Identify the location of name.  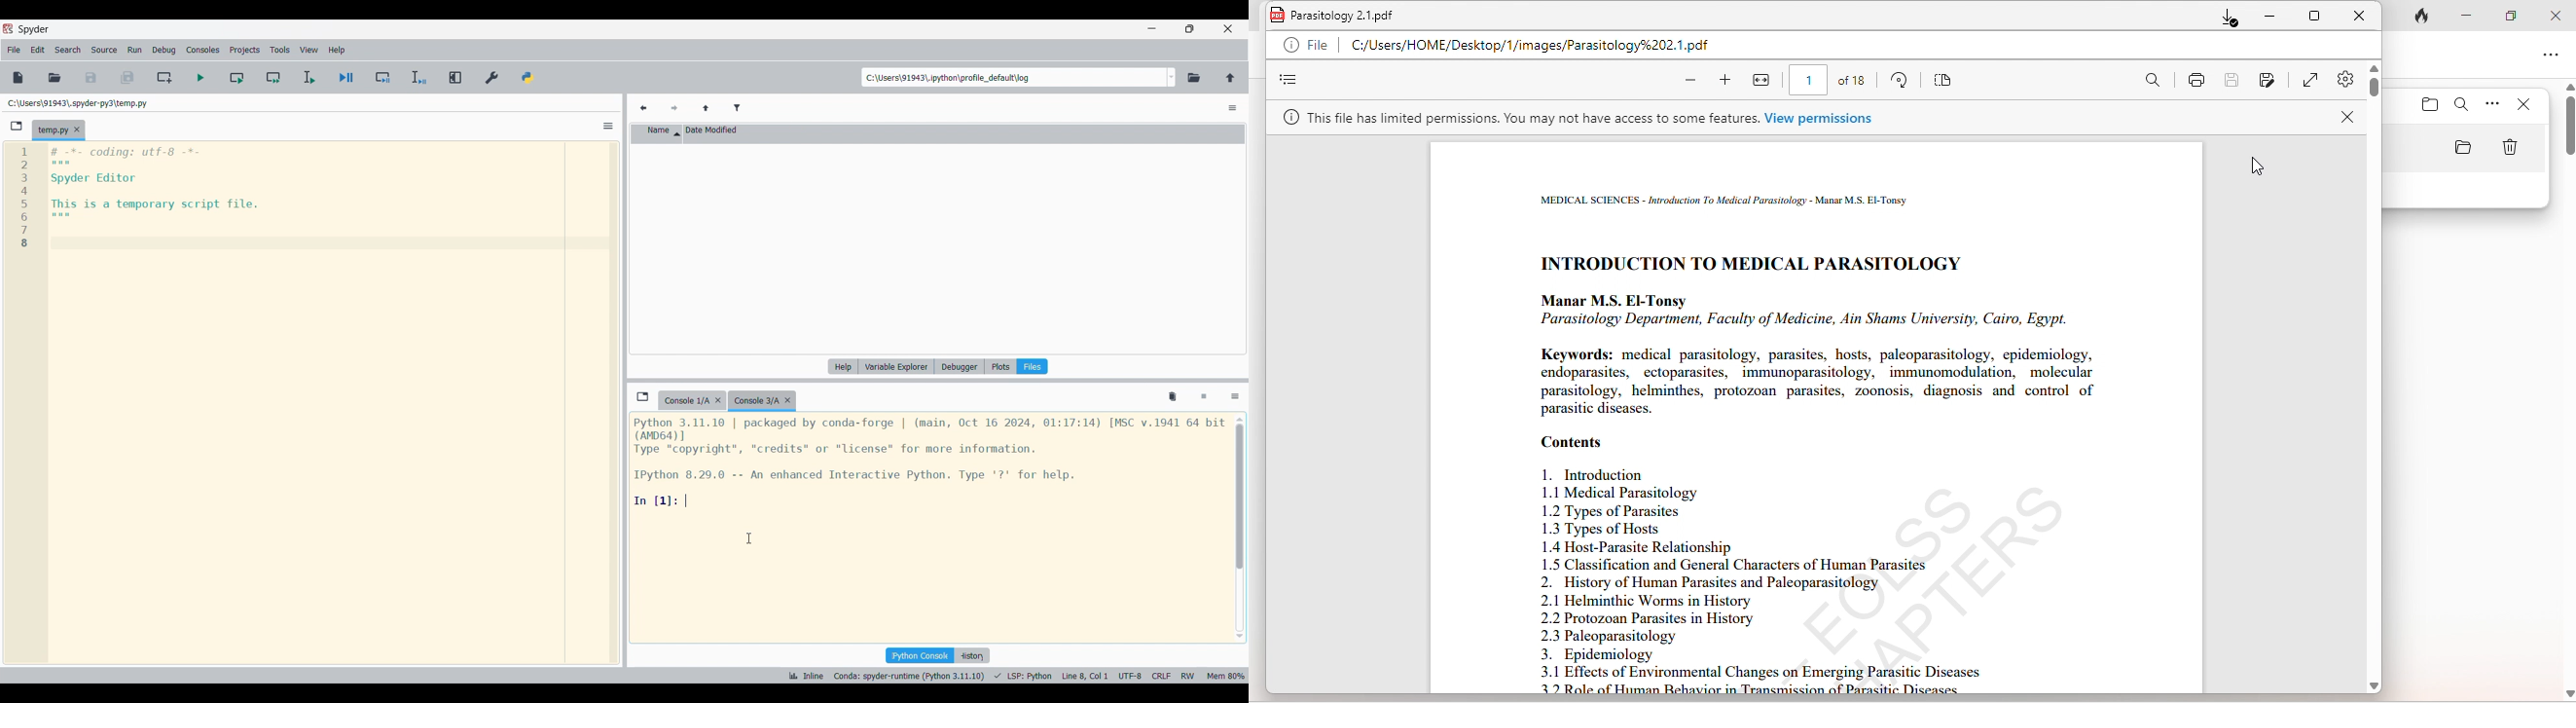
(657, 133).